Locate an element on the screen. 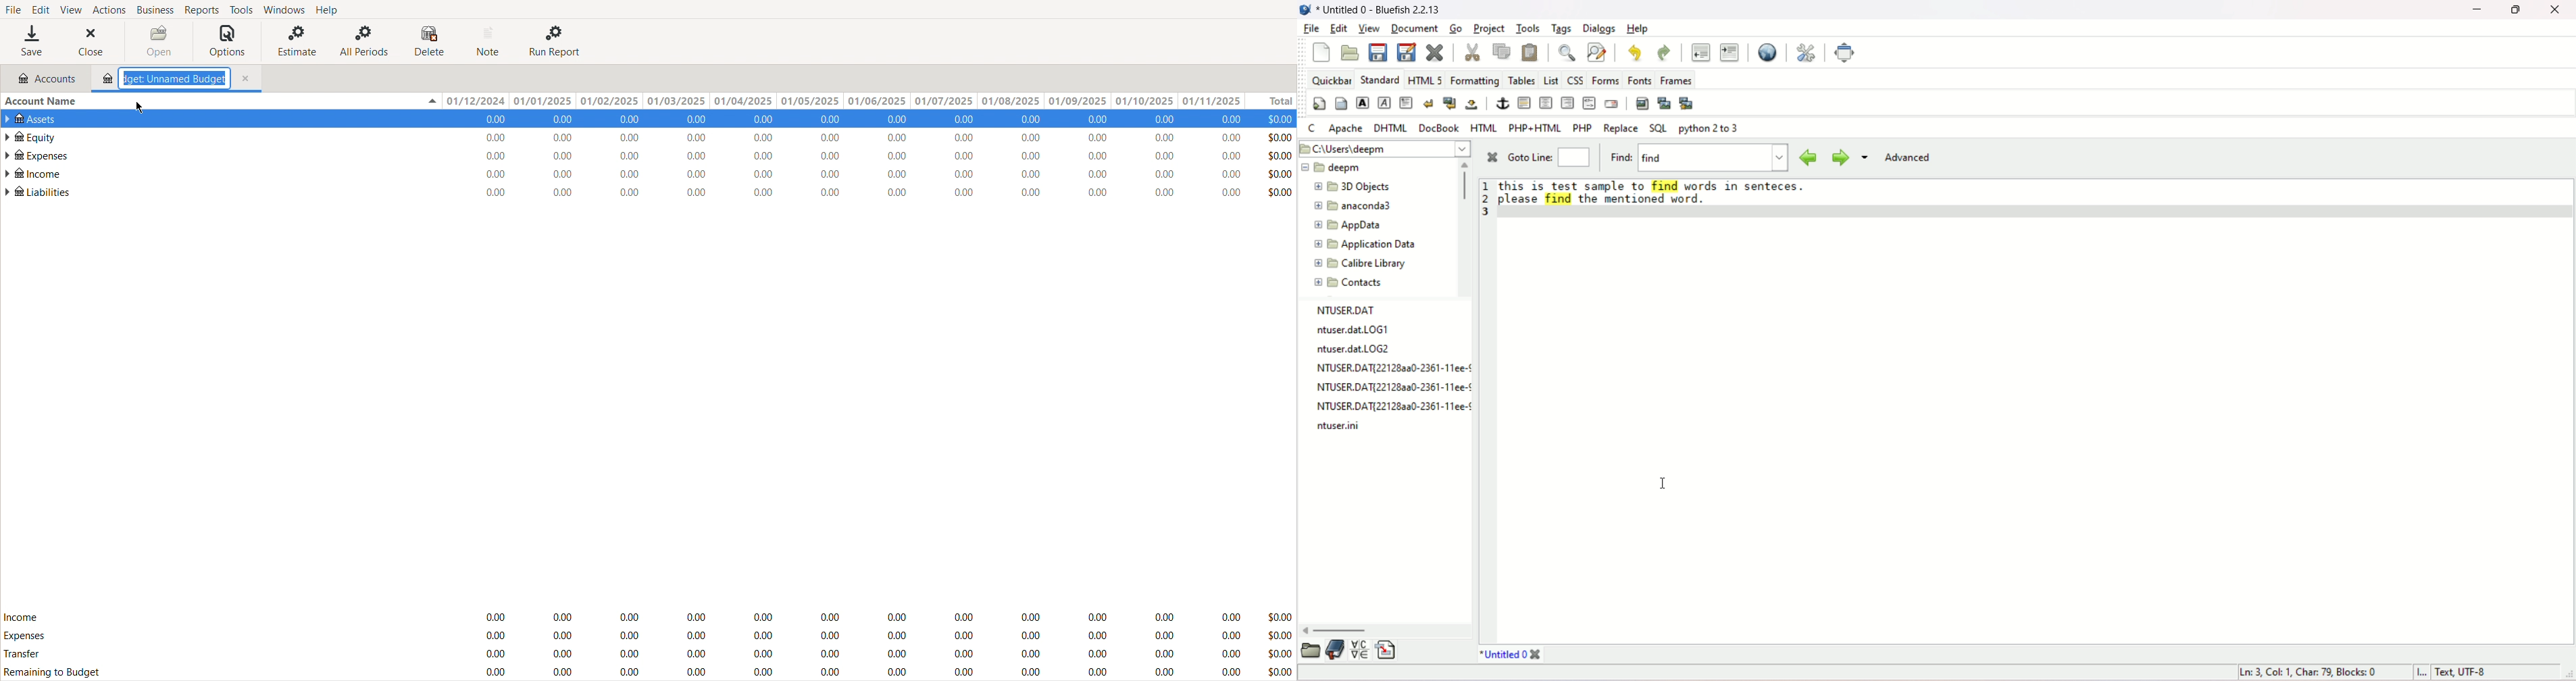  right justify is located at coordinates (1566, 103).